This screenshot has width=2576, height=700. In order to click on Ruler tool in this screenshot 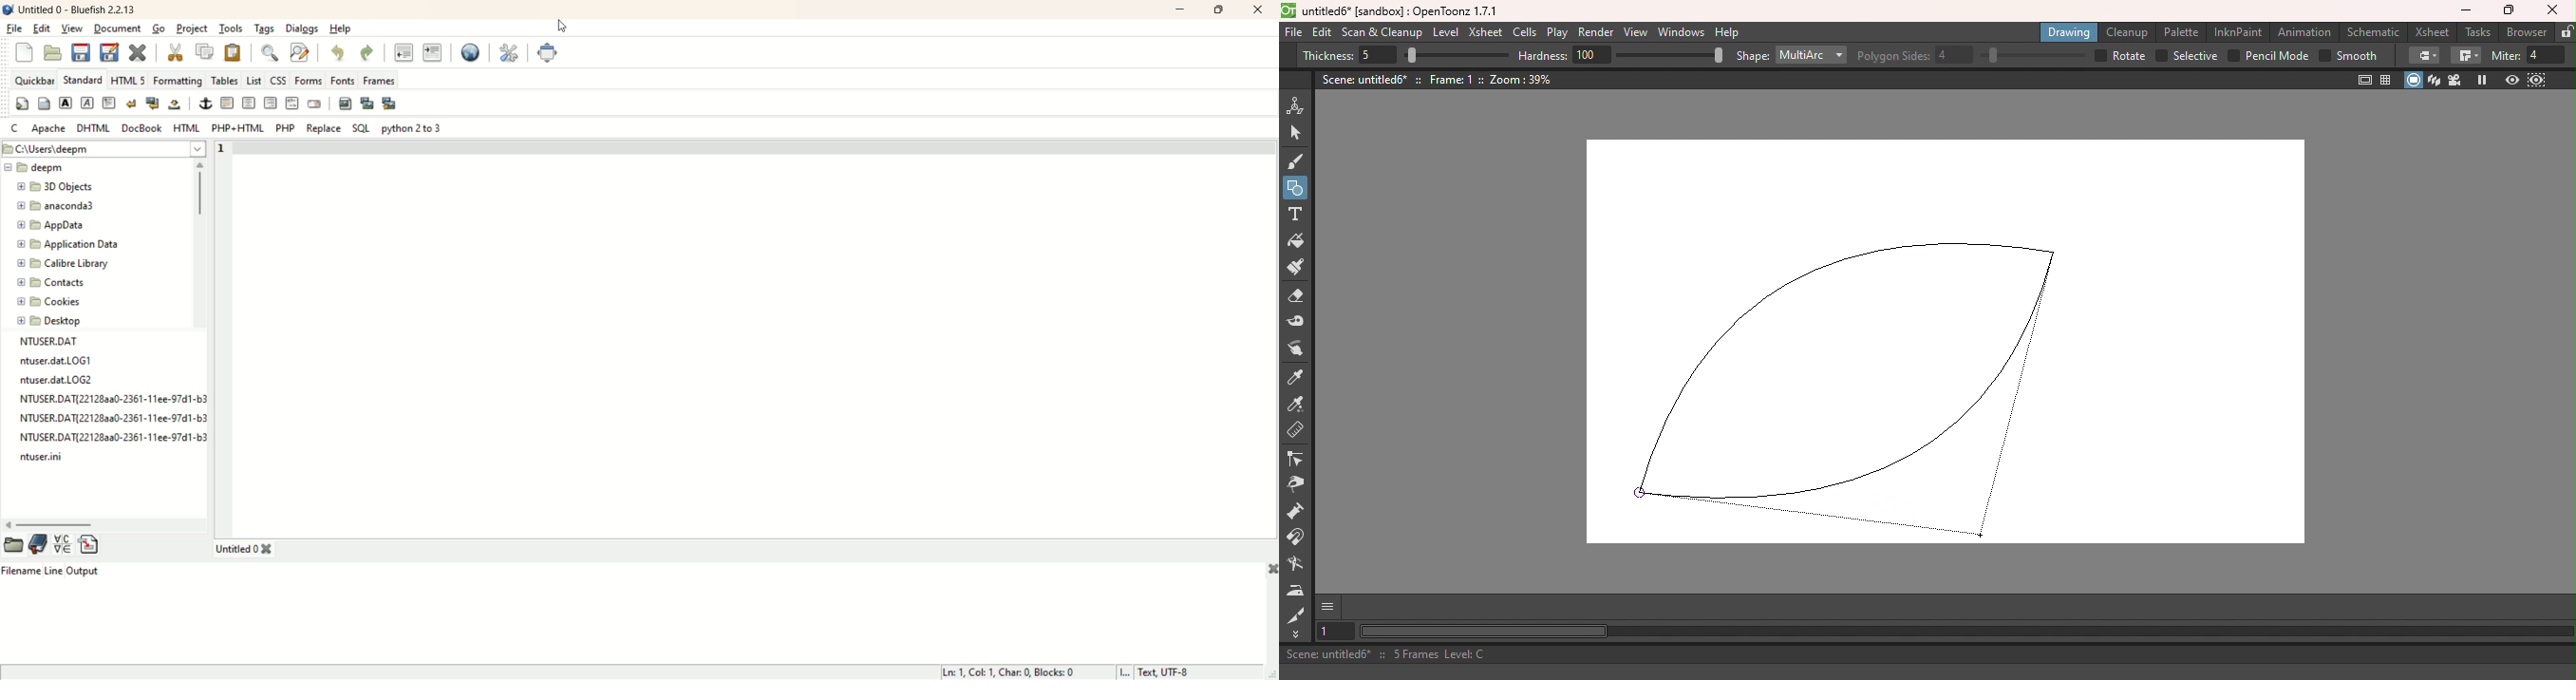, I will do `click(1294, 430)`.